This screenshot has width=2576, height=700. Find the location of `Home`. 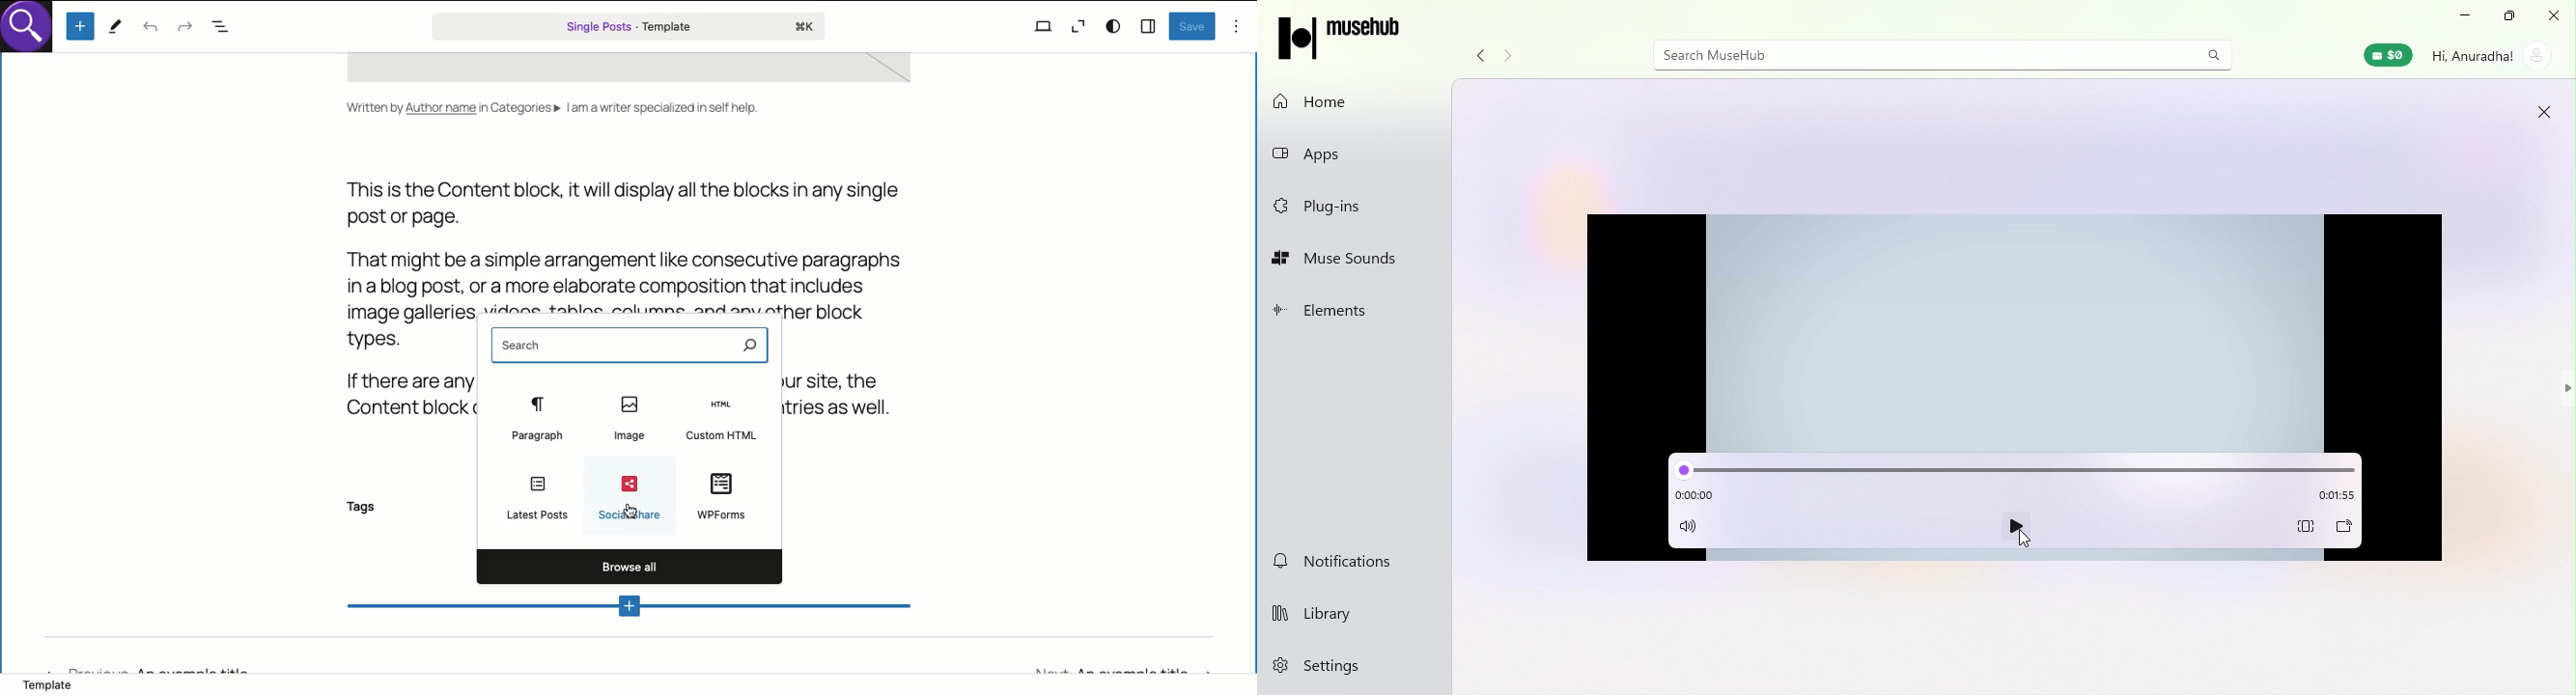

Home is located at coordinates (1353, 100).